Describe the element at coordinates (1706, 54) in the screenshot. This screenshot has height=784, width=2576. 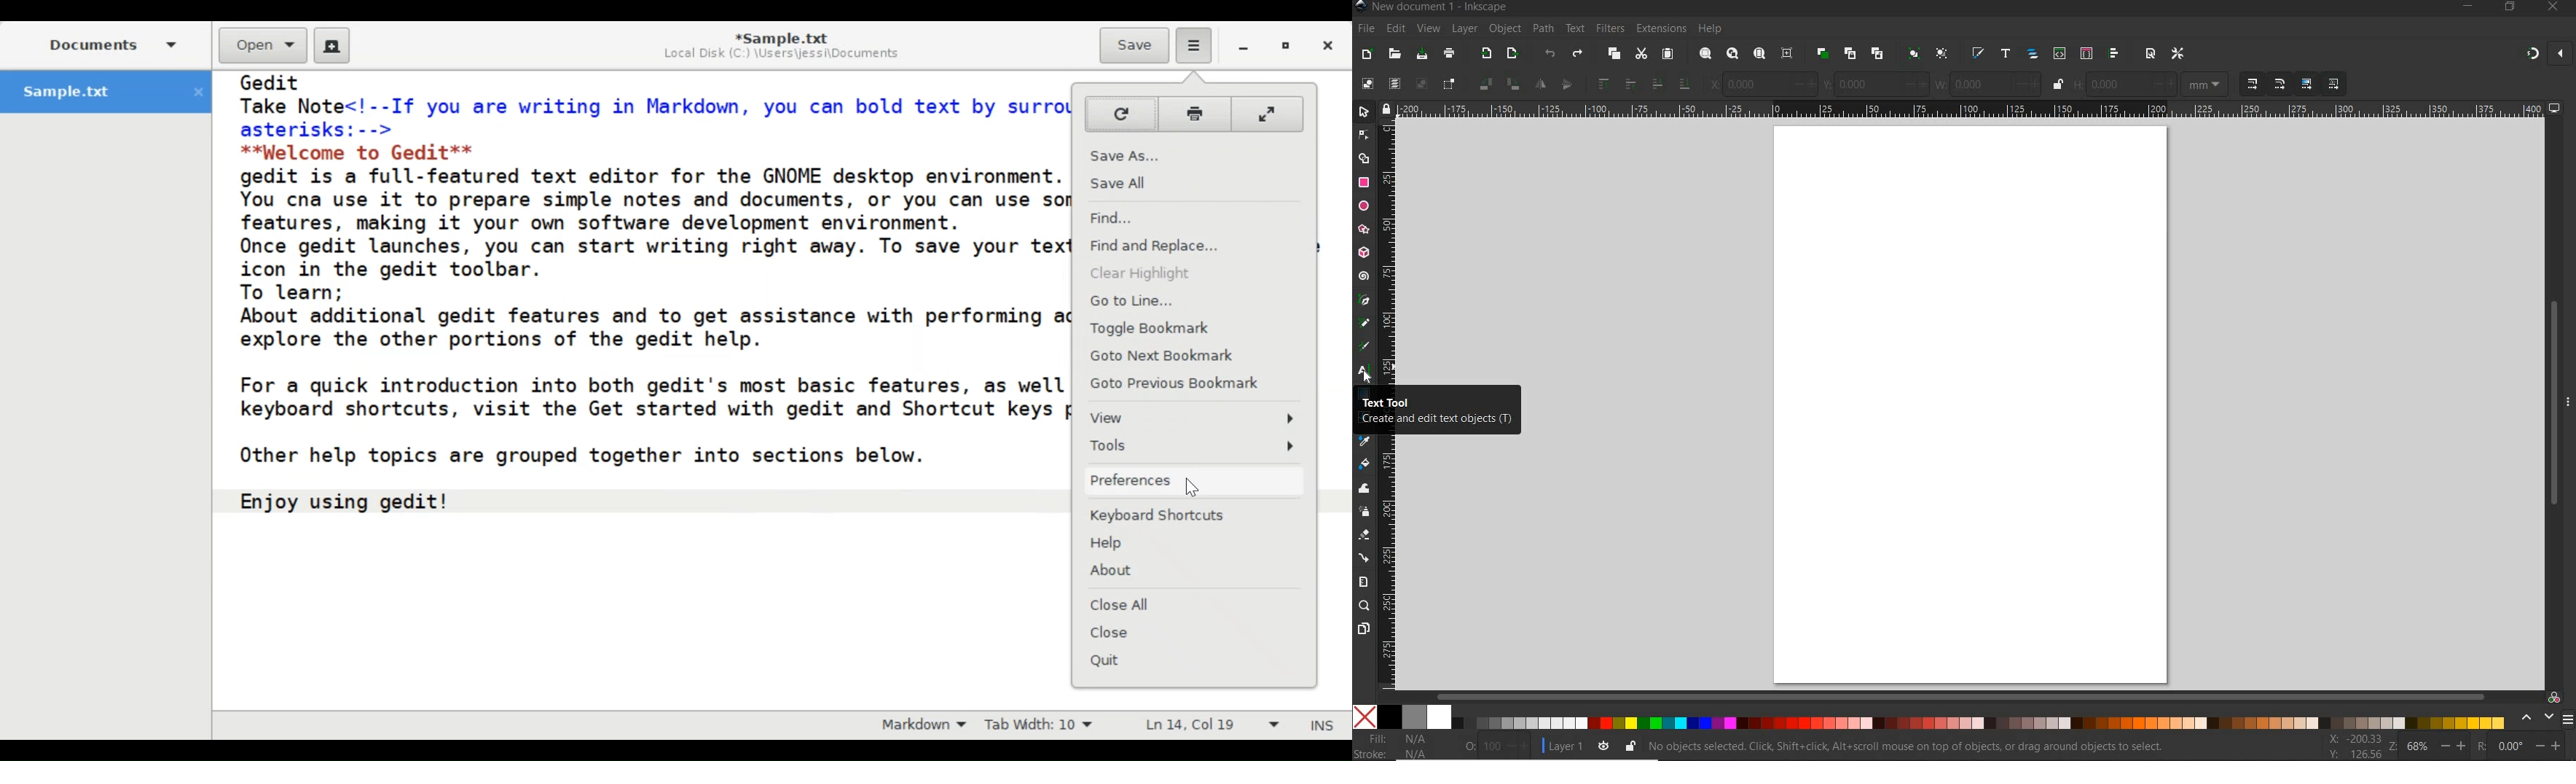
I see `zoom selection` at that location.